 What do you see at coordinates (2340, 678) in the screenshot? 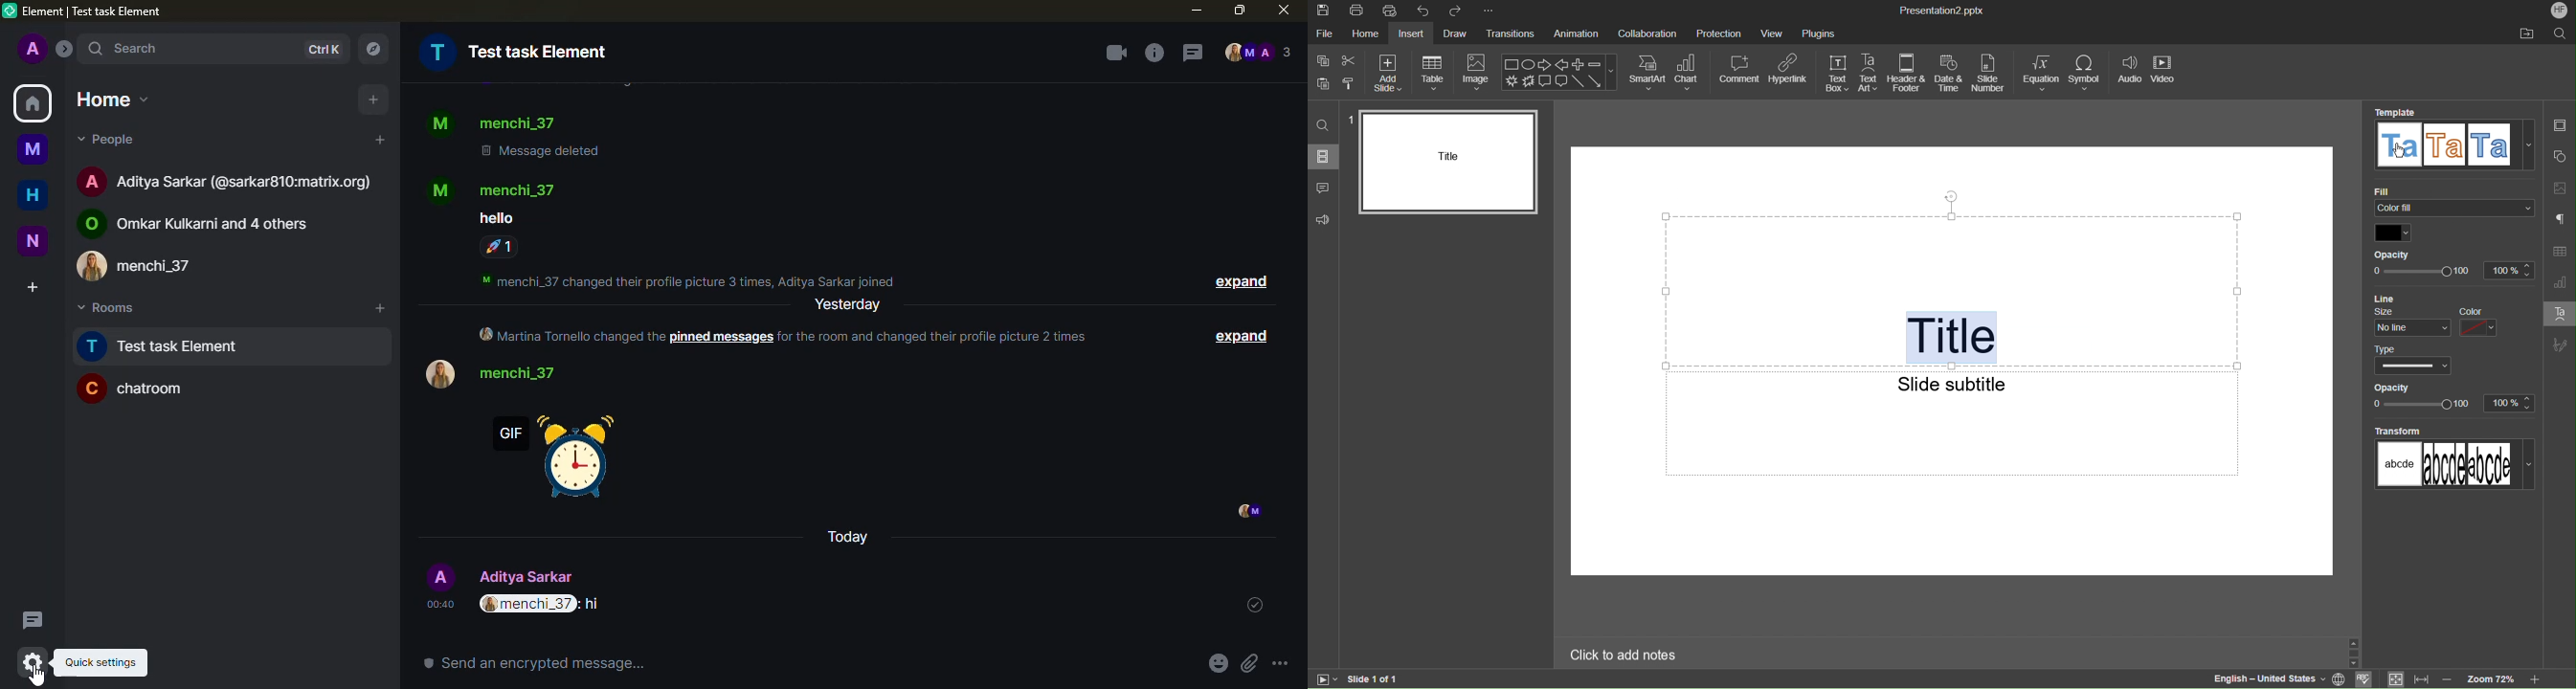
I see `set document language` at bounding box center [2340, 678].